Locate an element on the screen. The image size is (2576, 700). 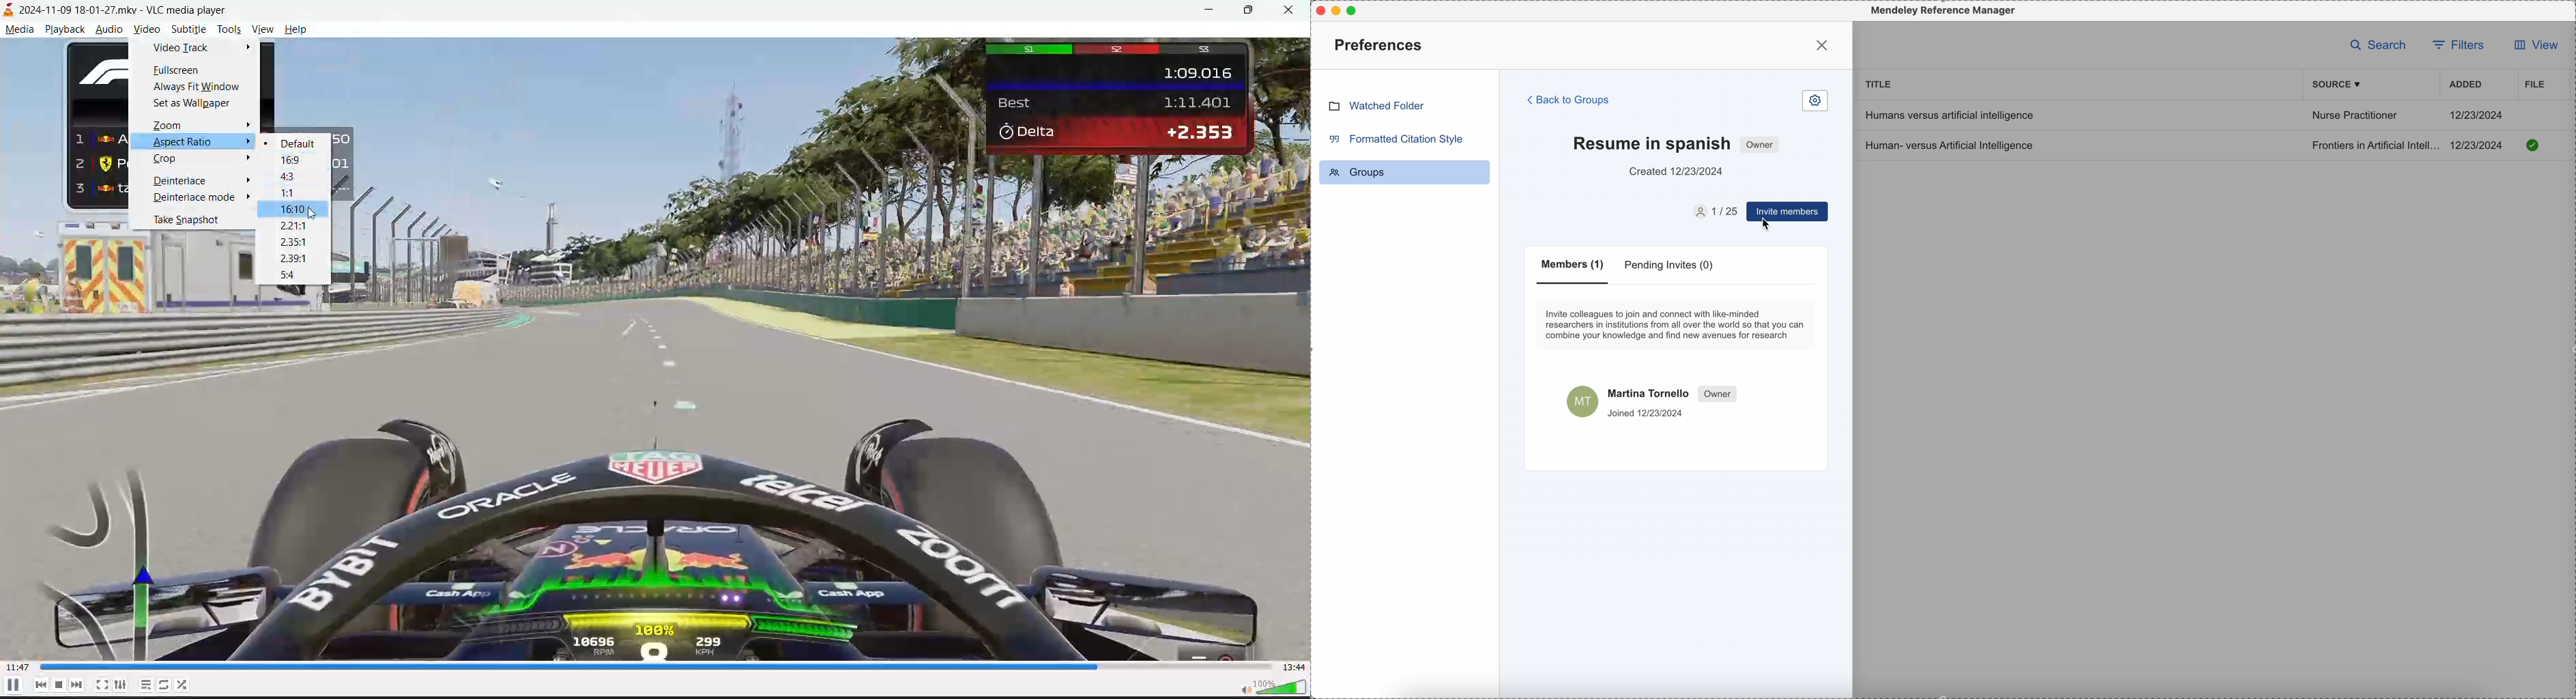
Mendeley Reference Manager is located at coordinates (1941, 11).